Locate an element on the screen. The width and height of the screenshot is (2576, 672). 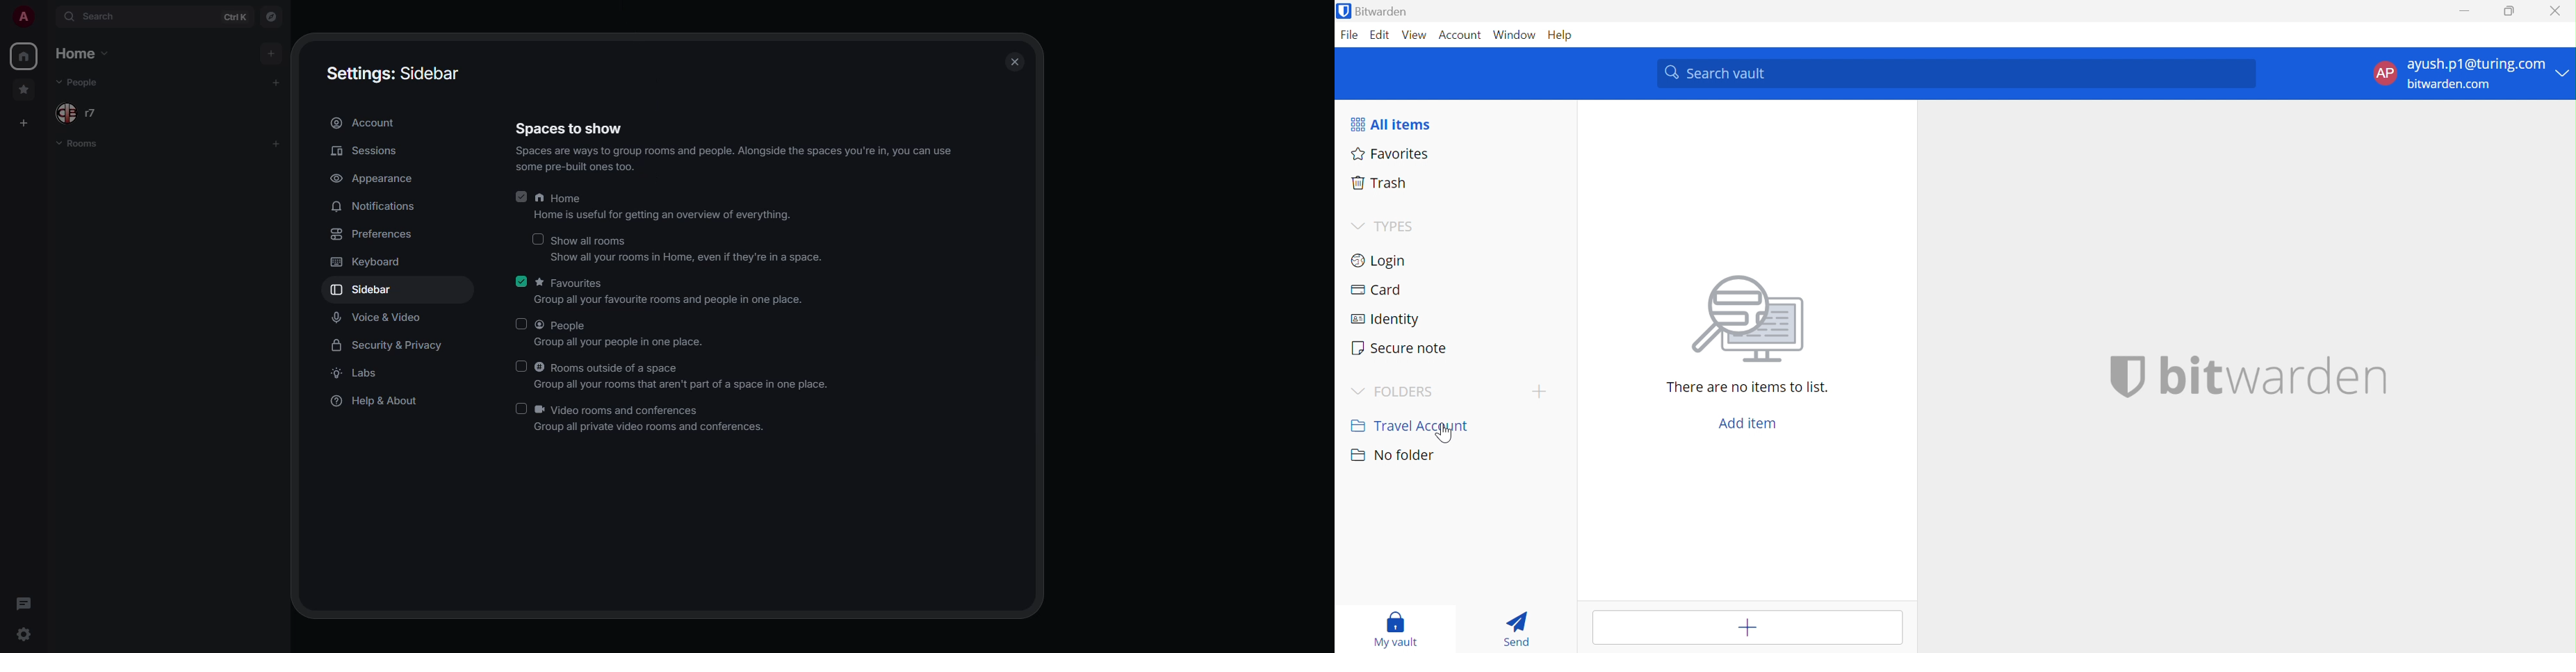
Restore Down is located at coordinates (2509, 14).